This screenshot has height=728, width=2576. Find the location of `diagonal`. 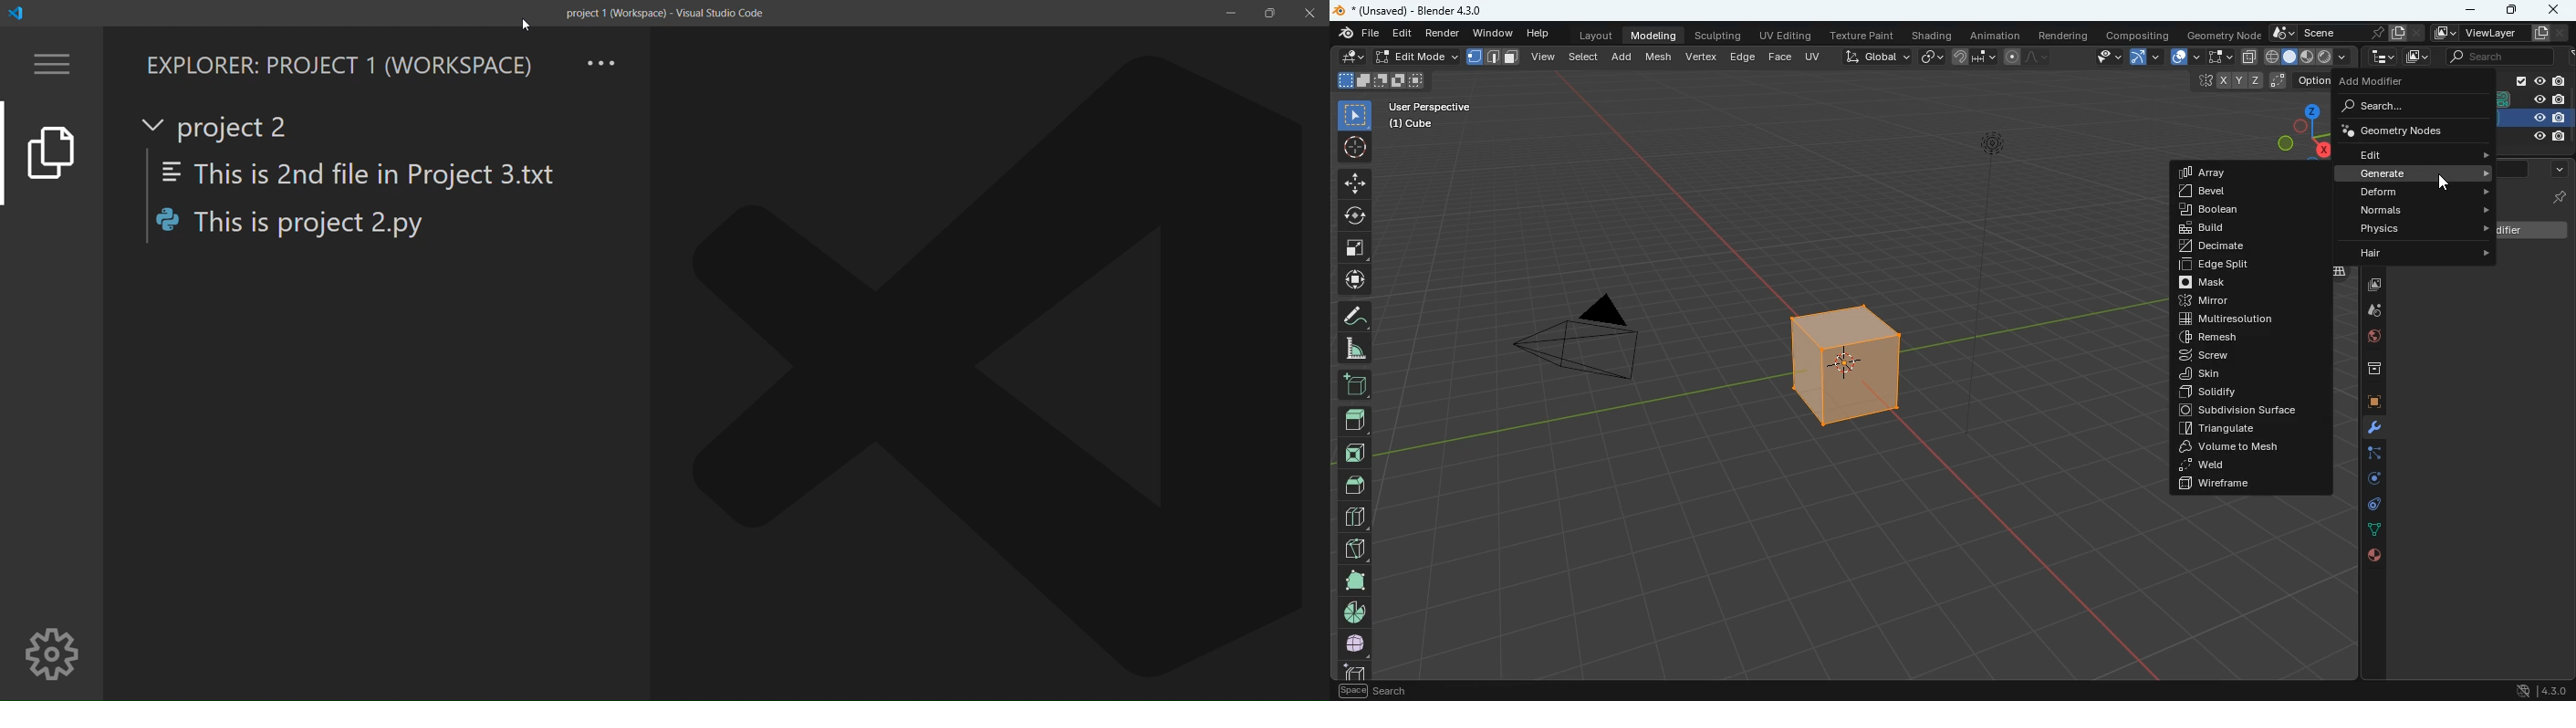

diagonal is located at coordinates (1353, 549).